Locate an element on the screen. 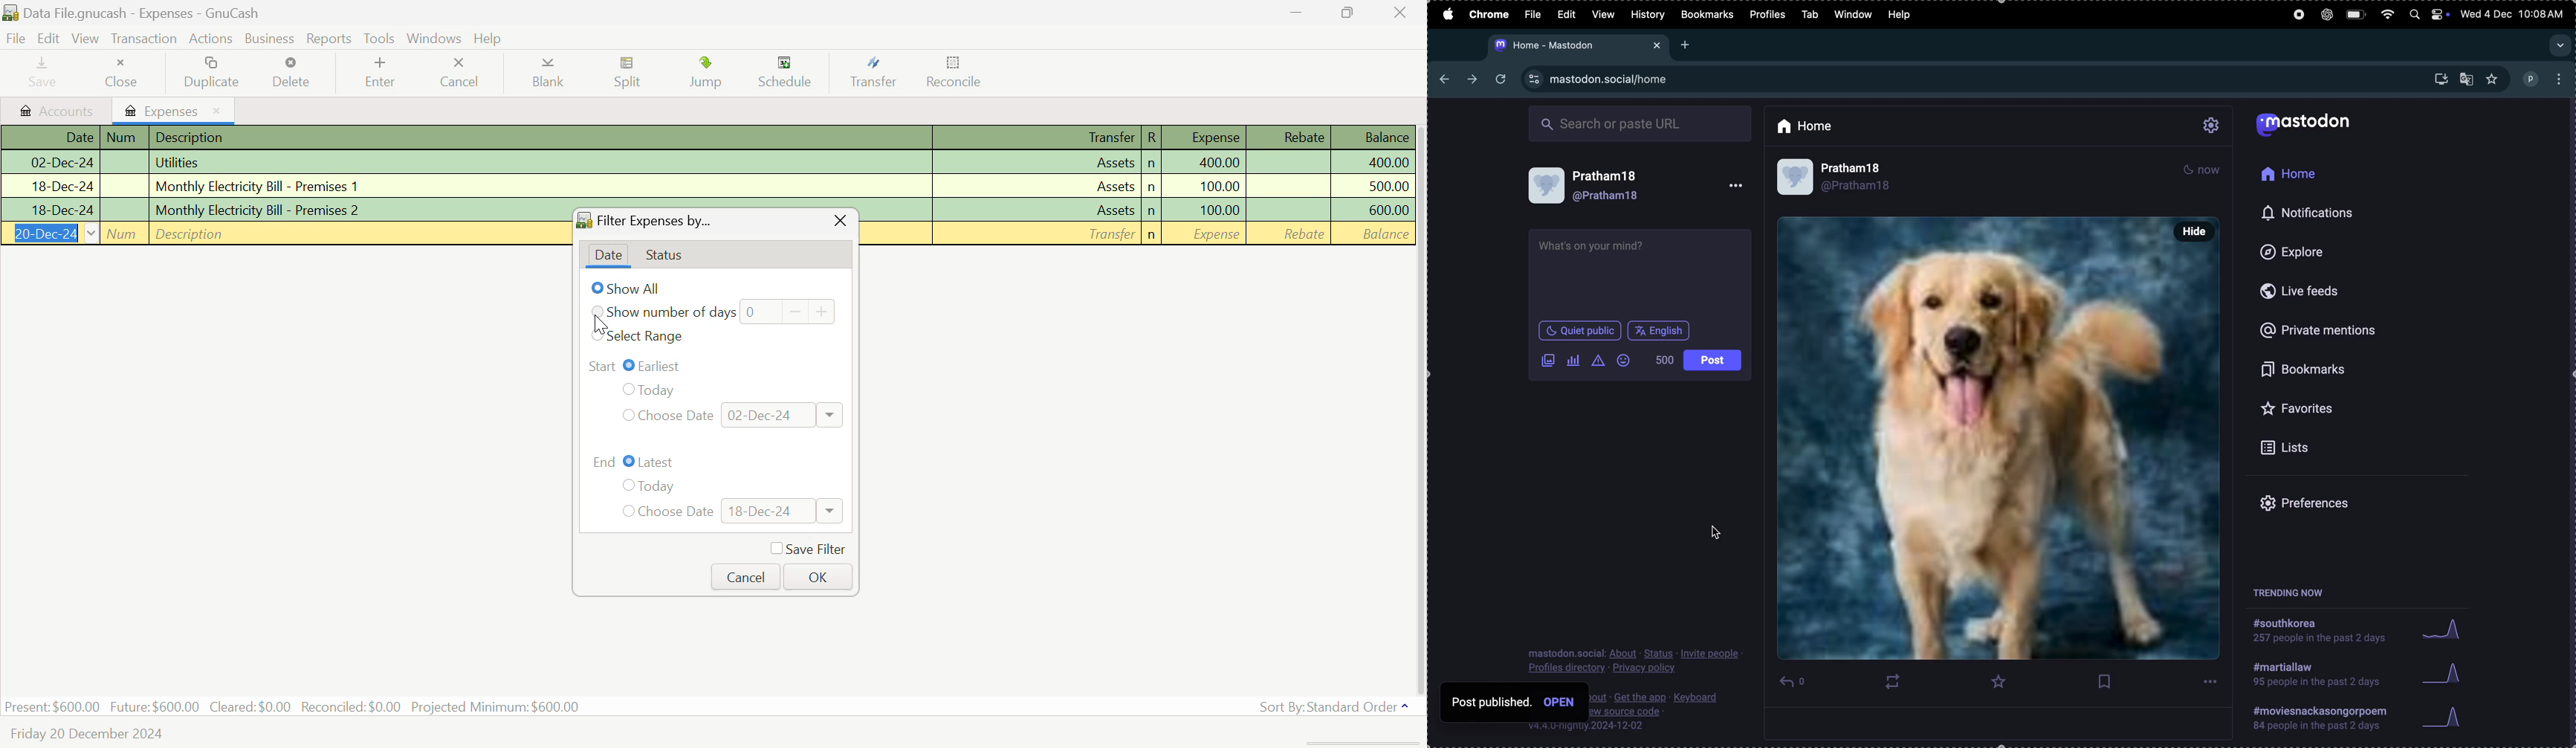 The image size is (2576, 756). Amount is located at coordinates (1218, 161).